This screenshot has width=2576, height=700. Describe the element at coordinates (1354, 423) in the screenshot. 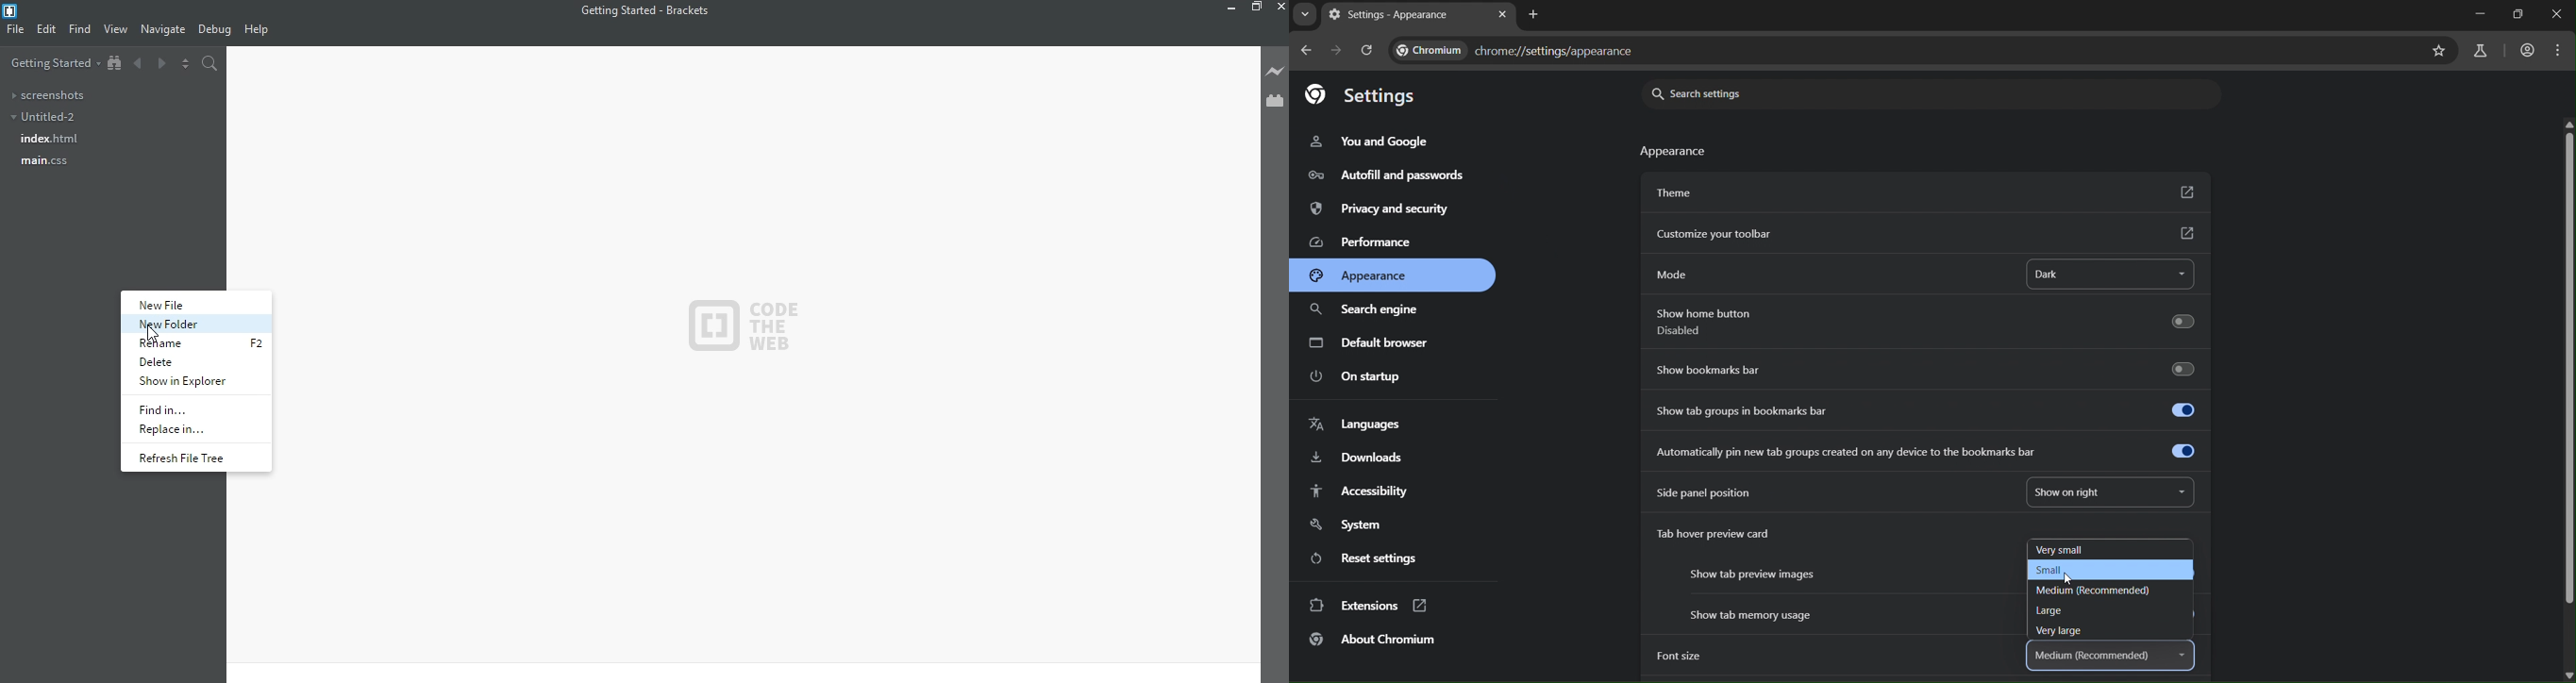

I see `languages` at that location.